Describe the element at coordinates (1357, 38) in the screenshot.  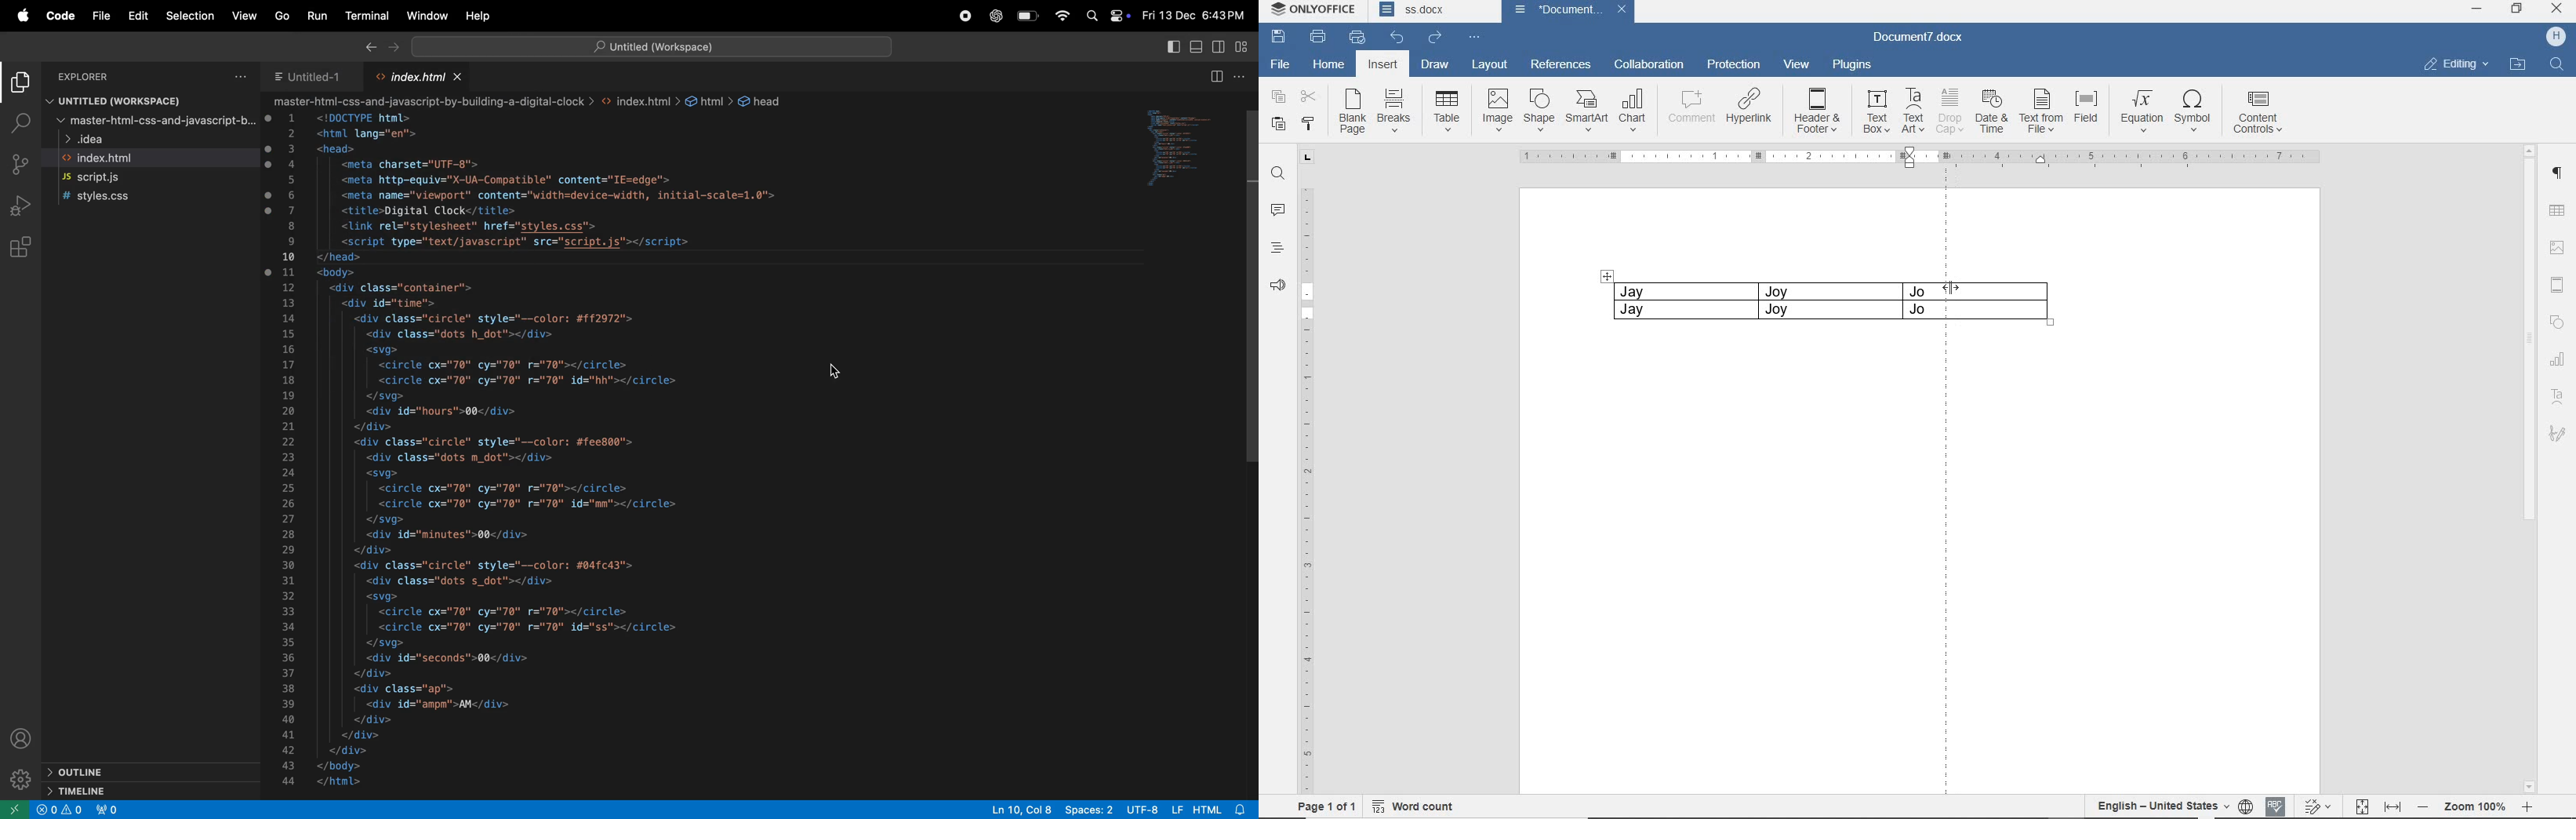
I see `QUICK PRINT` at that location.